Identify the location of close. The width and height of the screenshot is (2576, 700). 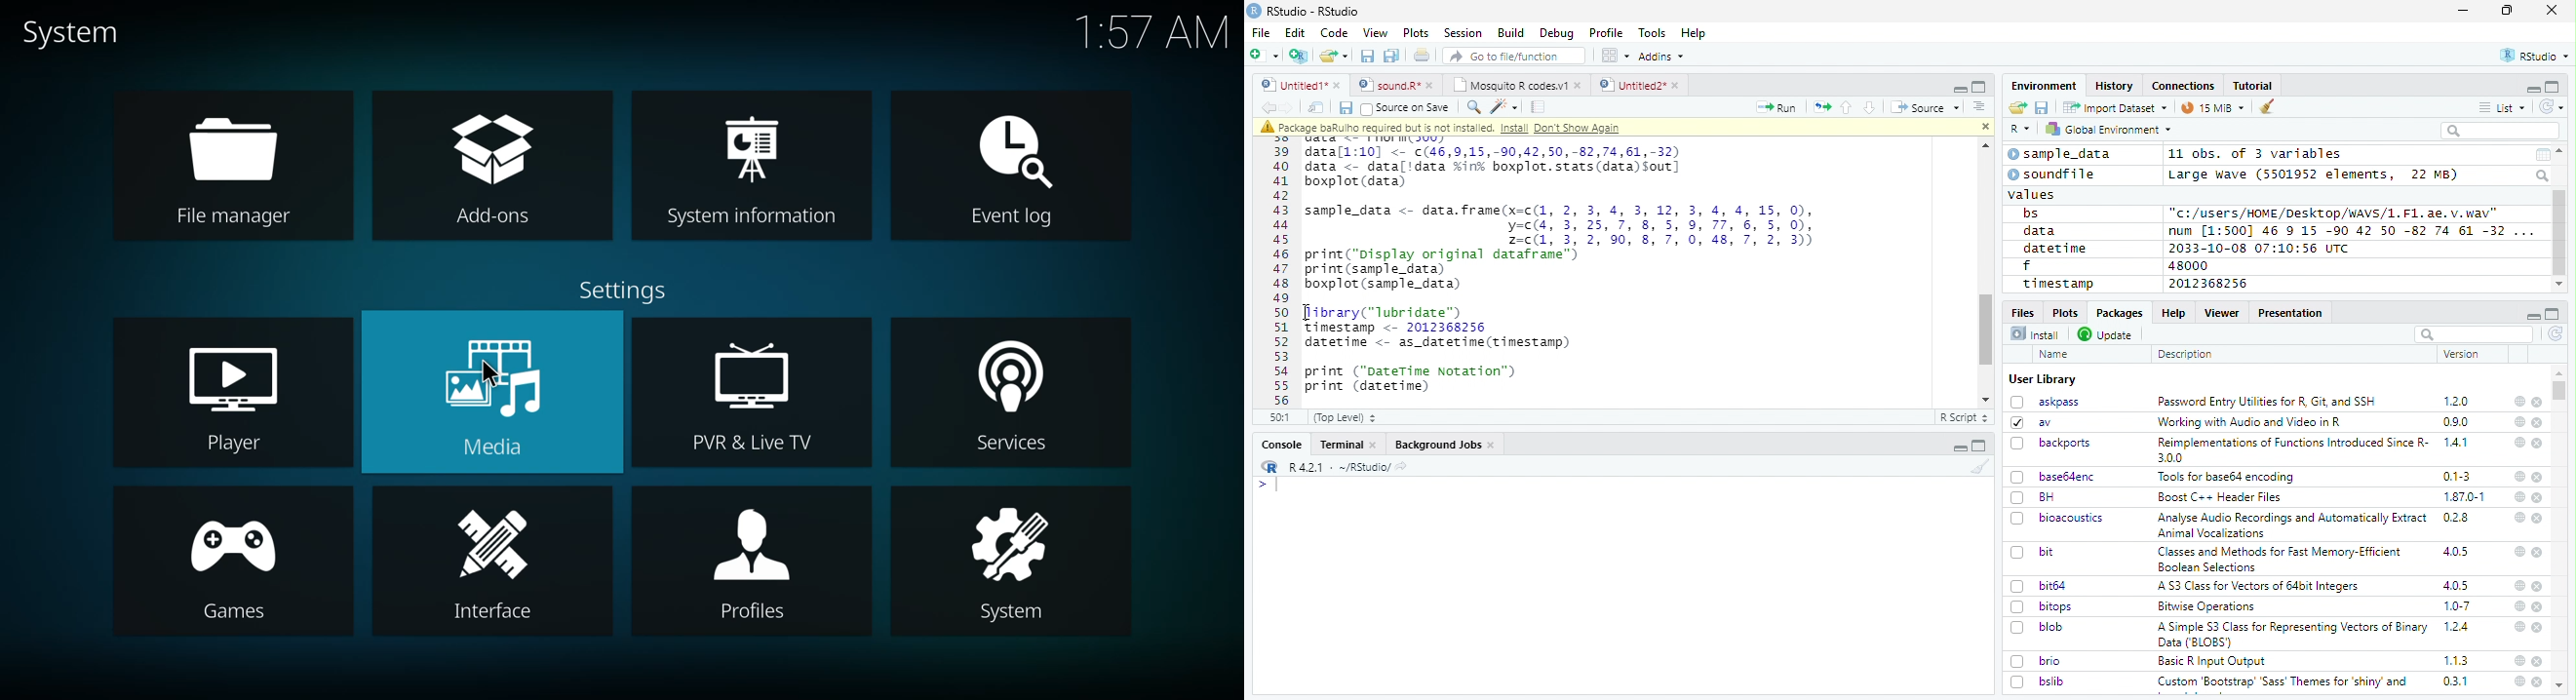
(2538, 552).